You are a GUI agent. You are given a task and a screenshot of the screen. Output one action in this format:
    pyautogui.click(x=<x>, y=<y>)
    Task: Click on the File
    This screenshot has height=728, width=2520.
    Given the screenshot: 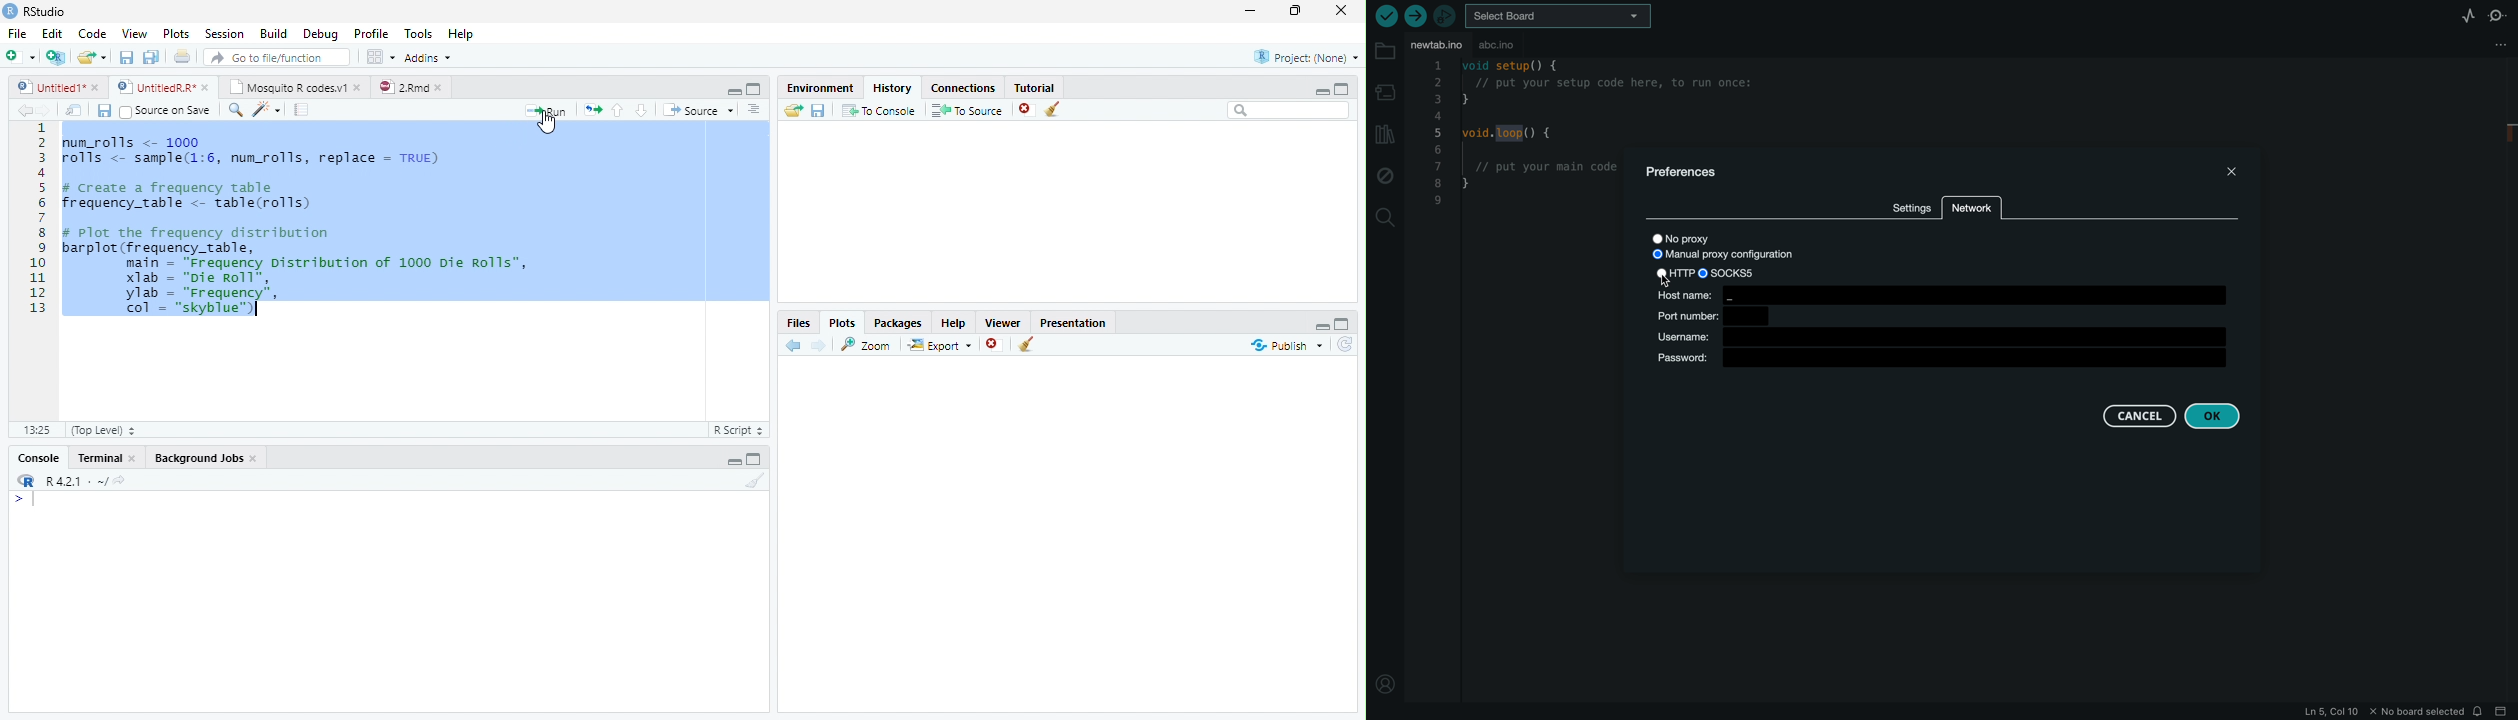 What is the action you would take?
    pyautogui.click(x=18, y=31)
    